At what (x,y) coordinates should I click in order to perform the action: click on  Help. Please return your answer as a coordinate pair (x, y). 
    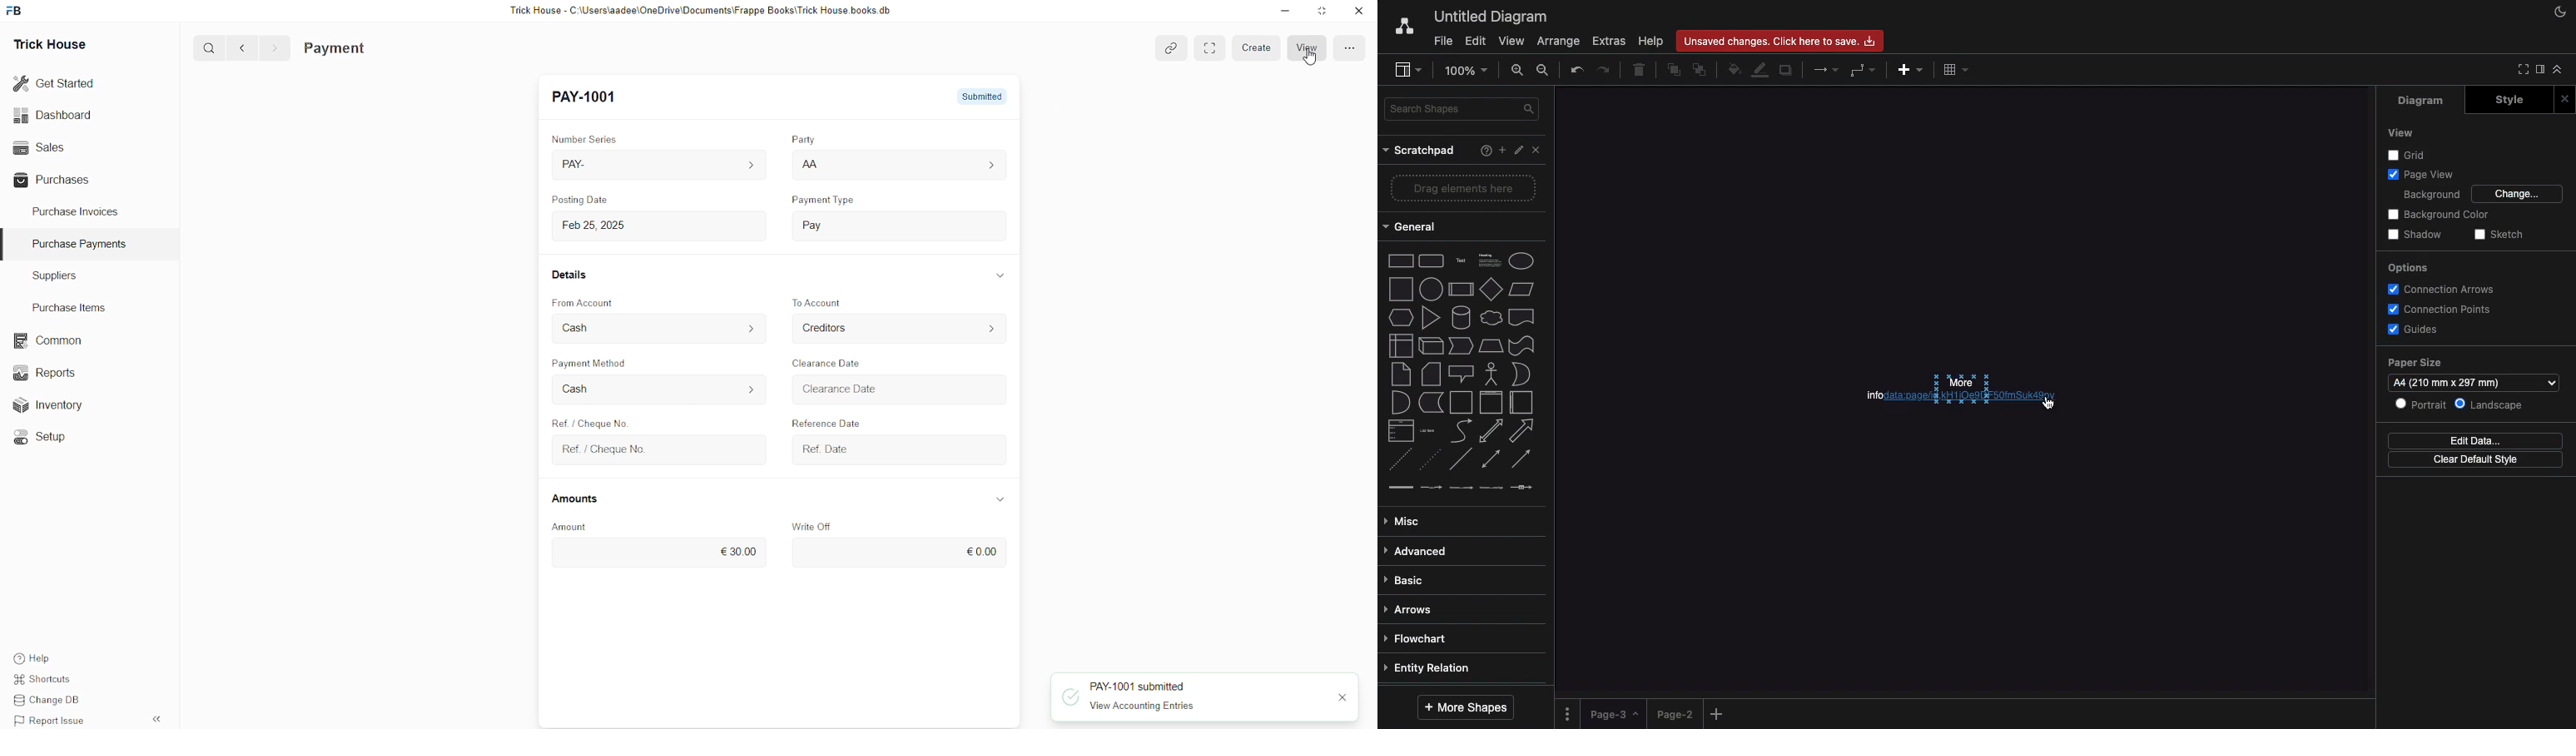
    Looking at the image, I should click on (54, 657).